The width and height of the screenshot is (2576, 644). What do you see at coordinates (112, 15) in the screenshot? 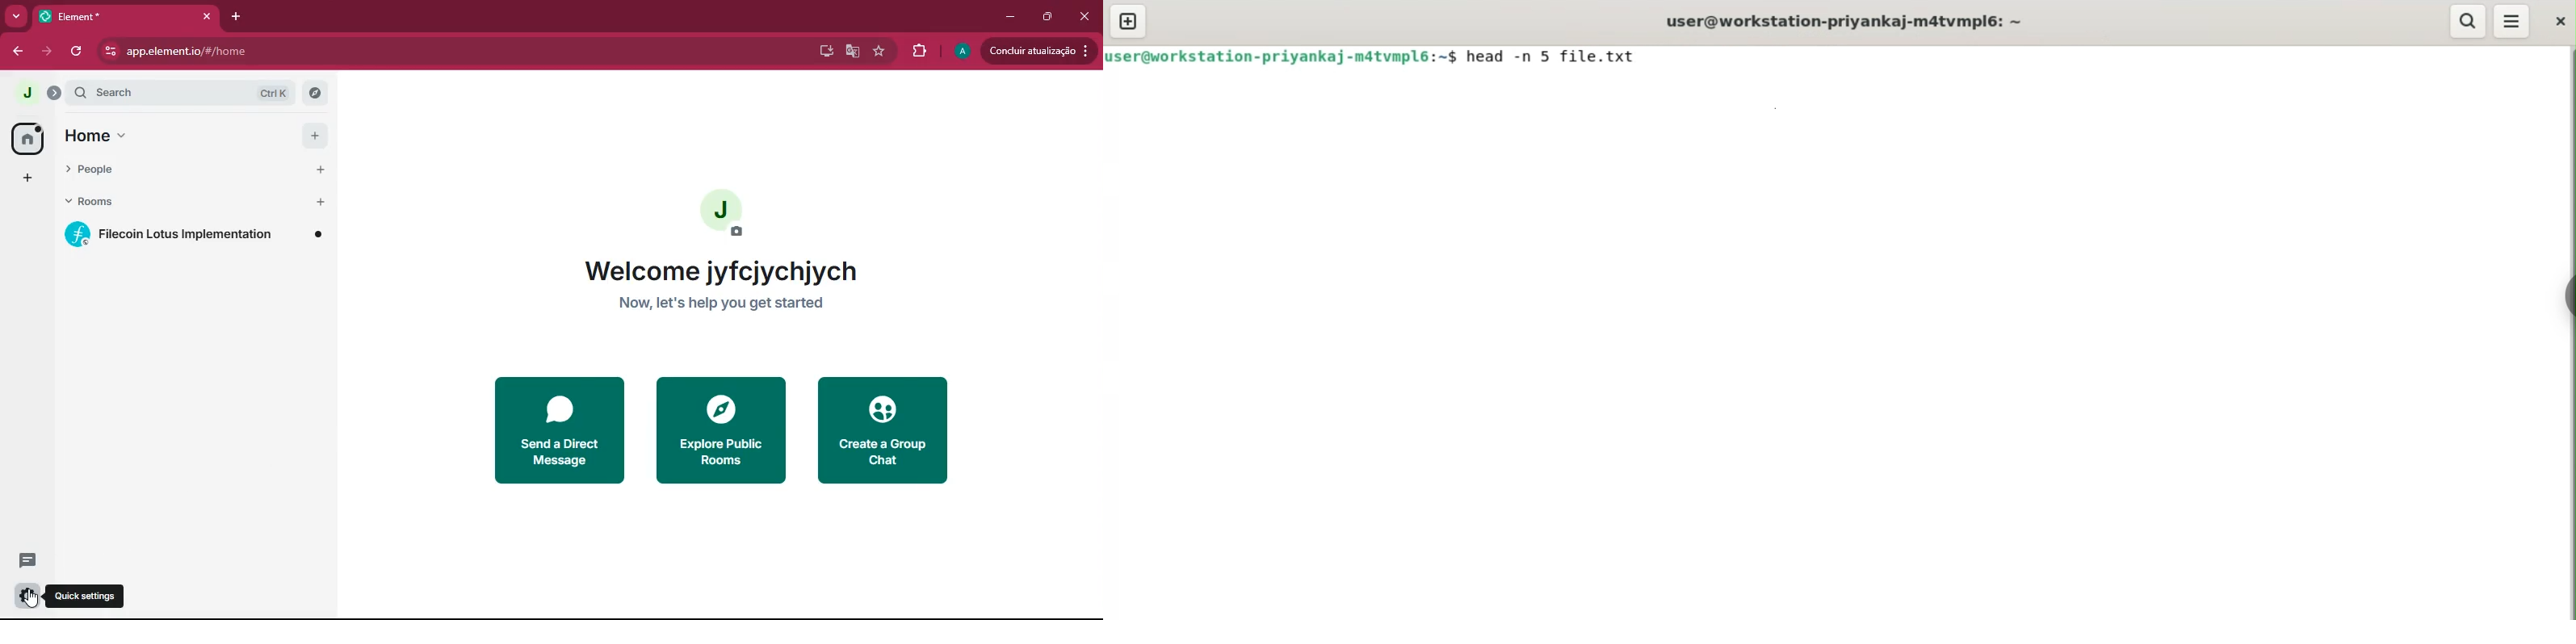
I see `Element*` at bounding box center [112, 15].